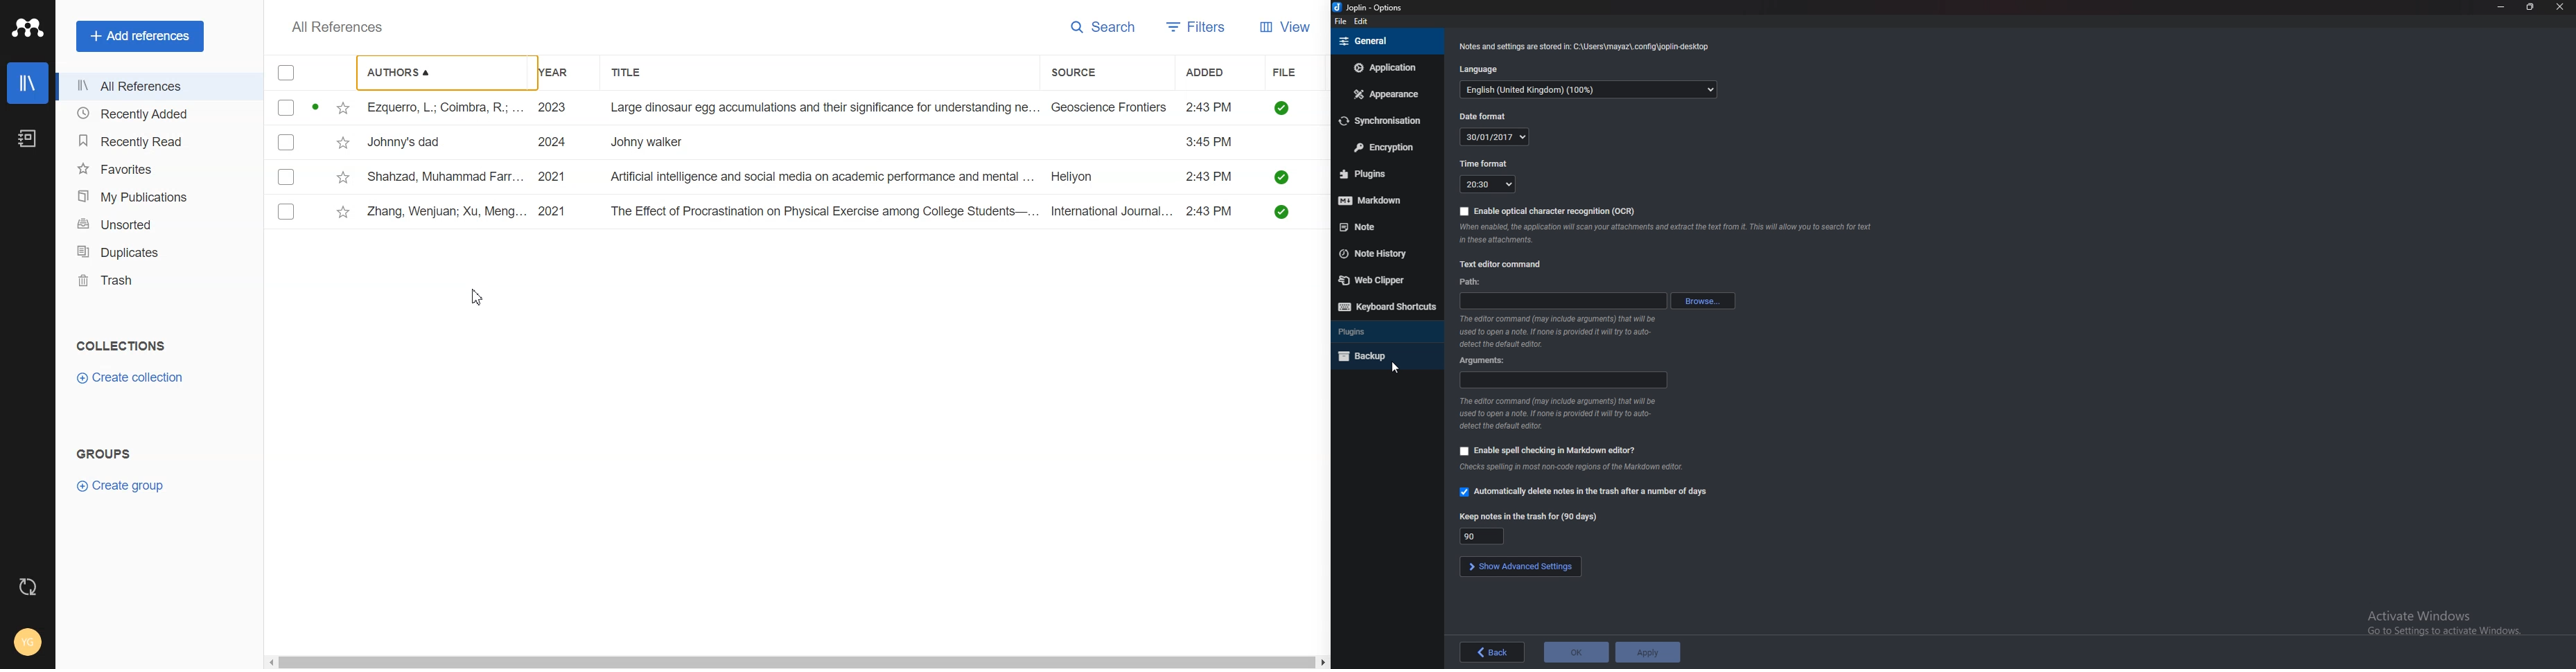 The height and width of the screenshot is (672, 2576). I want to click on Duplicates, so click(154, 252).